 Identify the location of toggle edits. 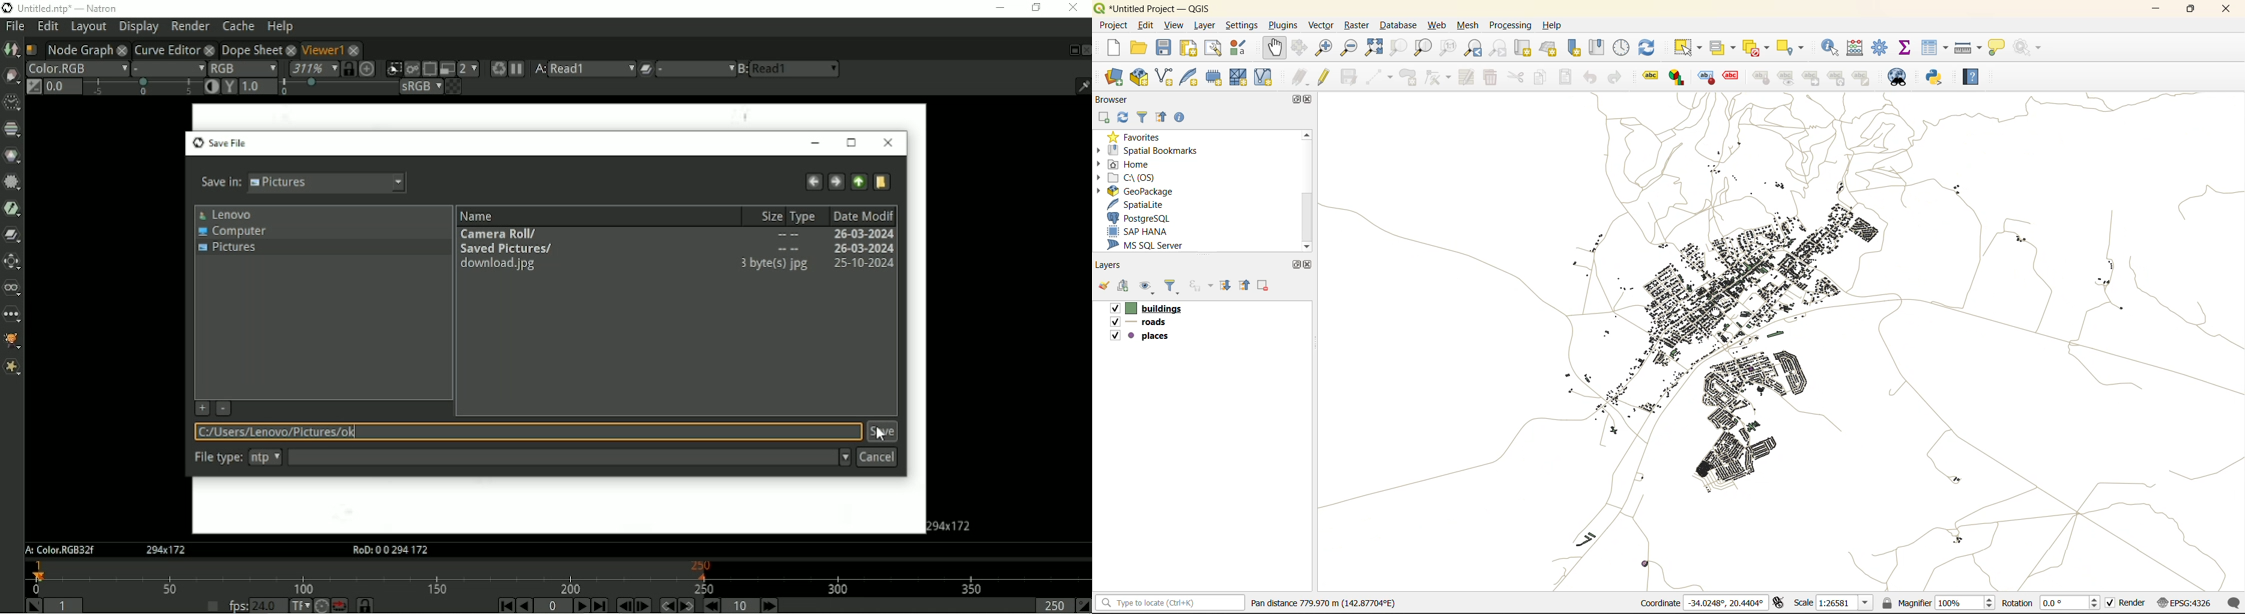
(1323, 76).